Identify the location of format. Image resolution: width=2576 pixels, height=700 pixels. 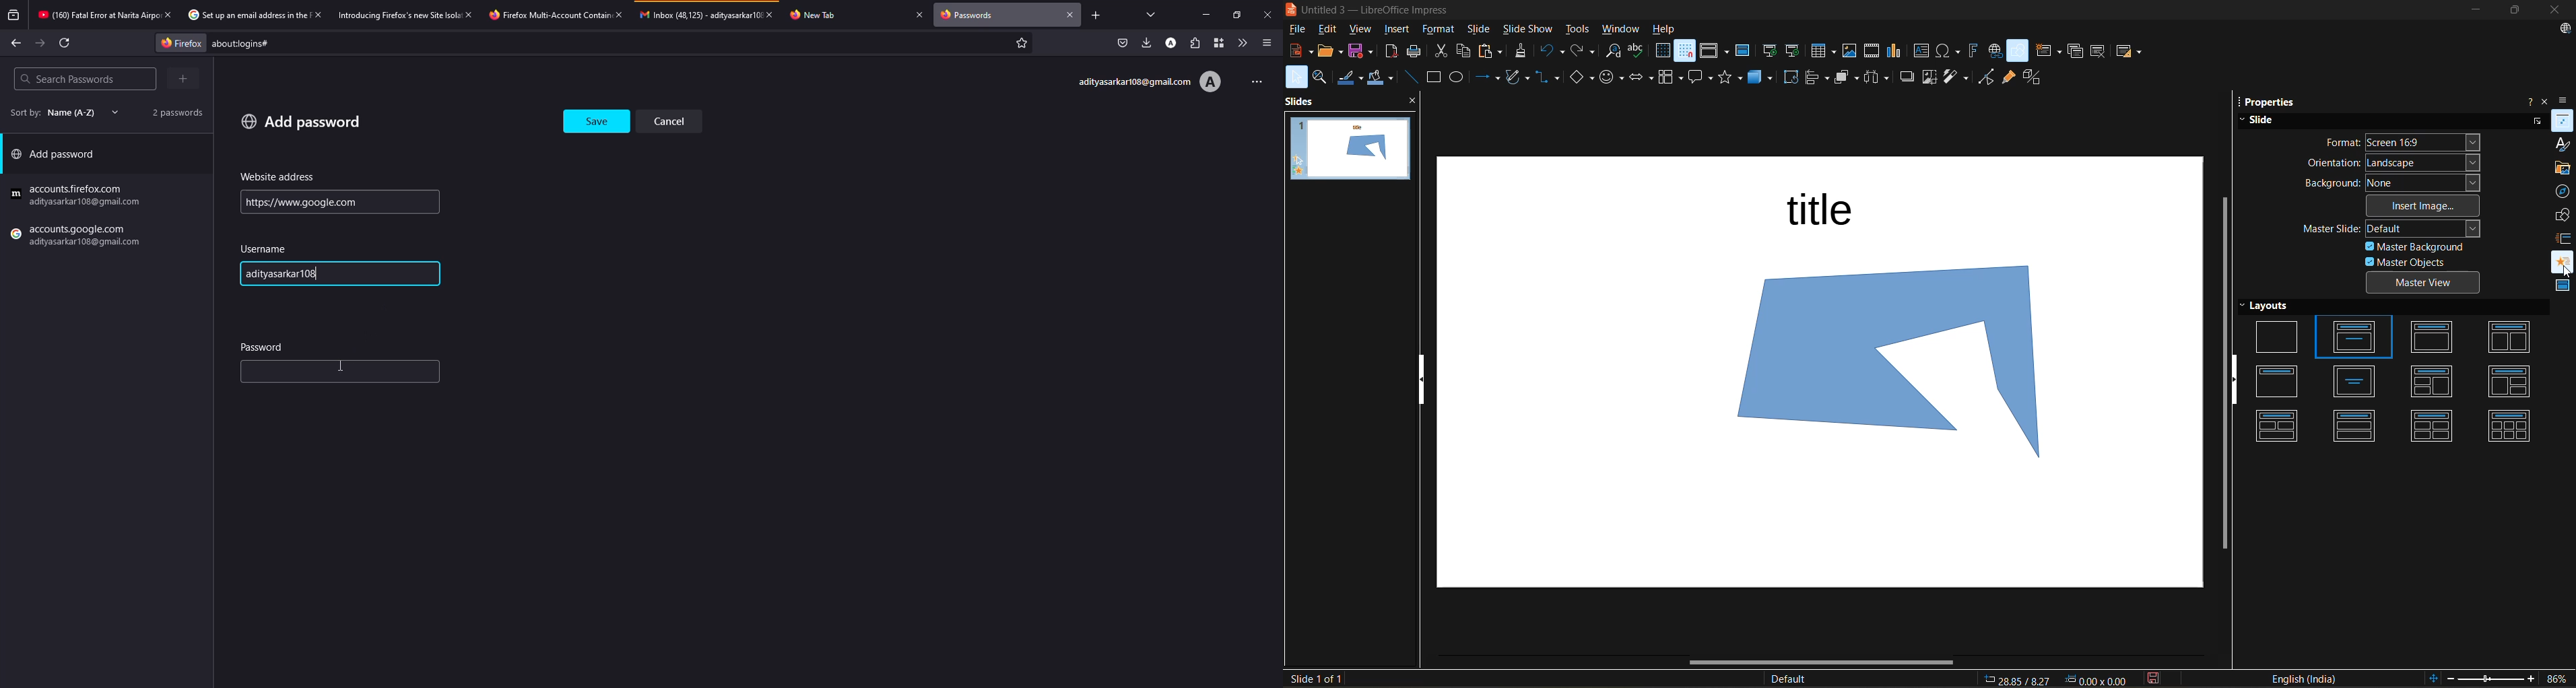
(2404, 143).